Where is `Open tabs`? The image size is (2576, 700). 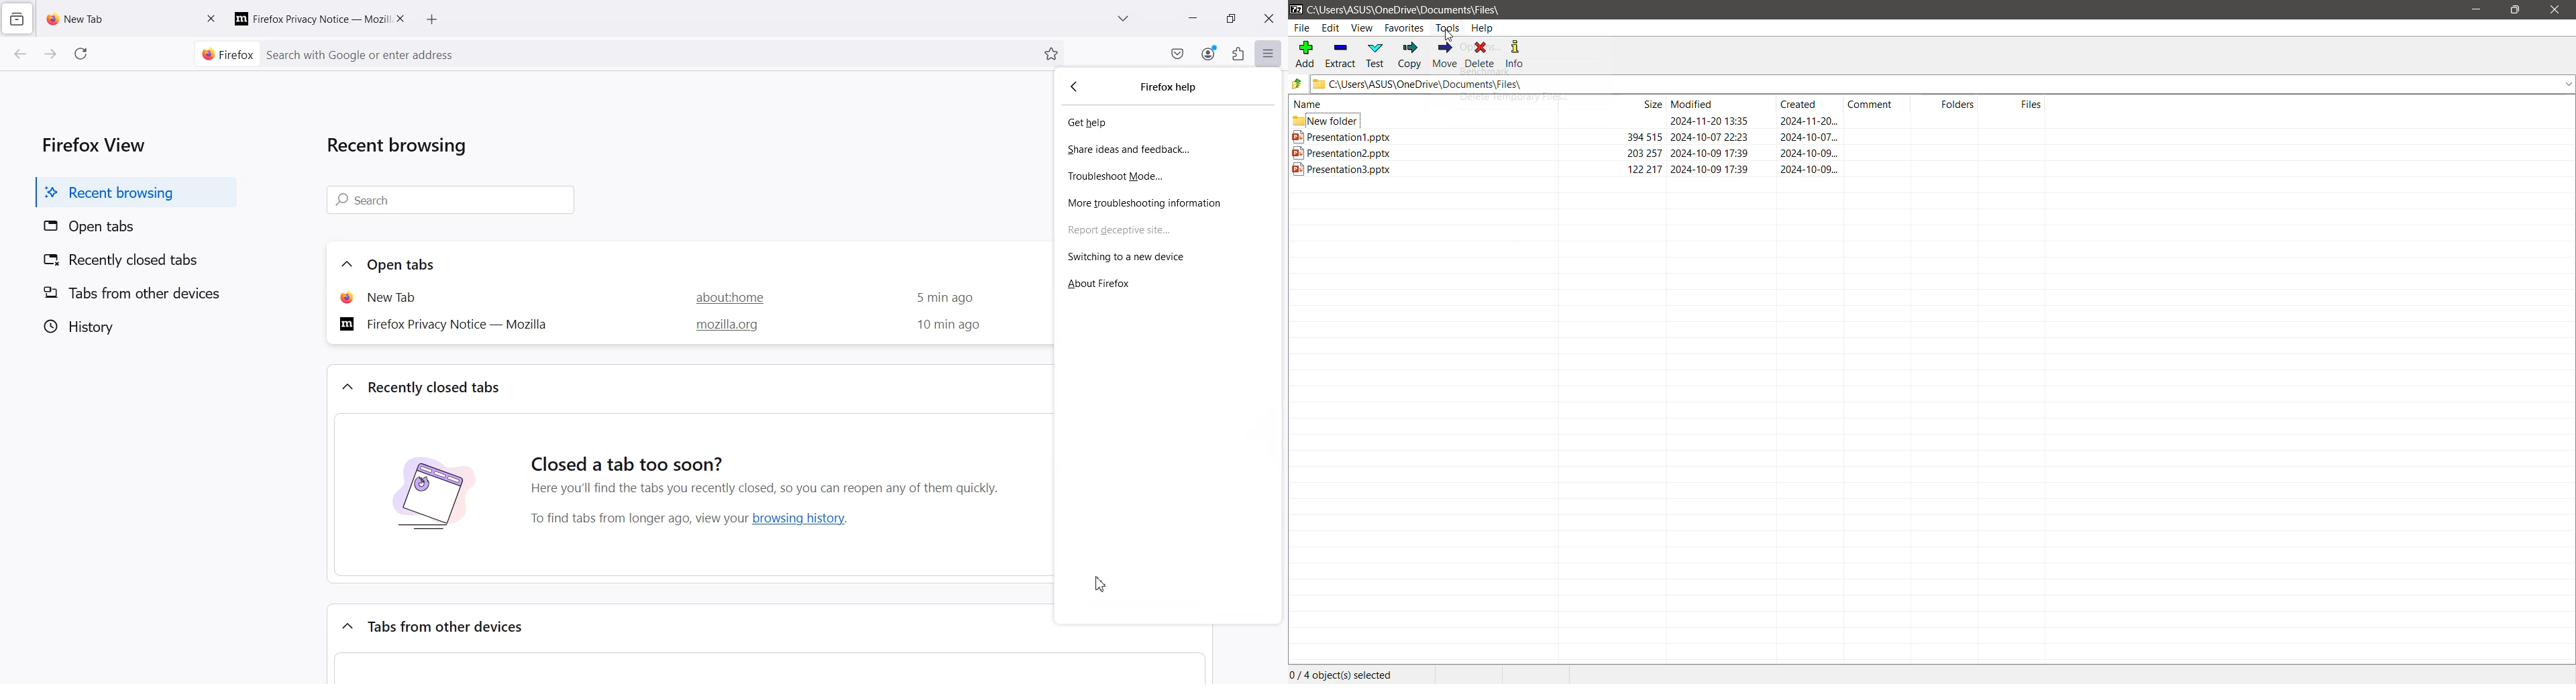
Open tabs is located at coordinates (405, 264).